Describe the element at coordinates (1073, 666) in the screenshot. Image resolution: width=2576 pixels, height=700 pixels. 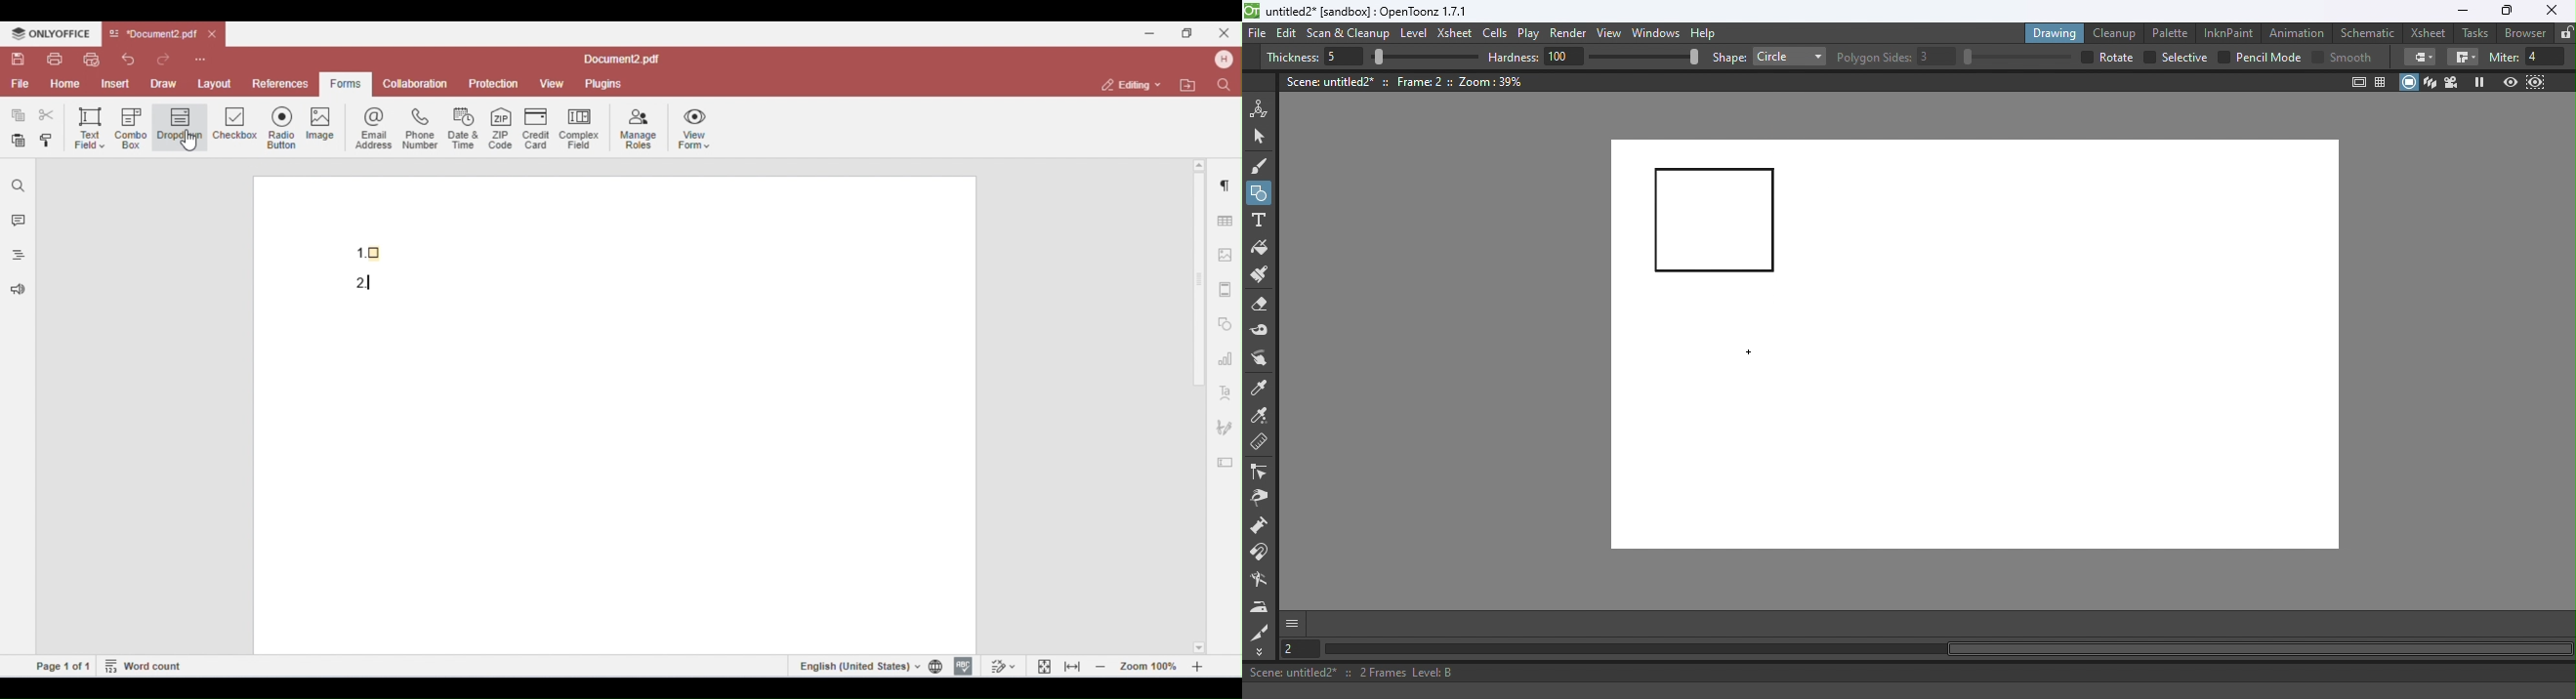
I see `fit to width` at that location.